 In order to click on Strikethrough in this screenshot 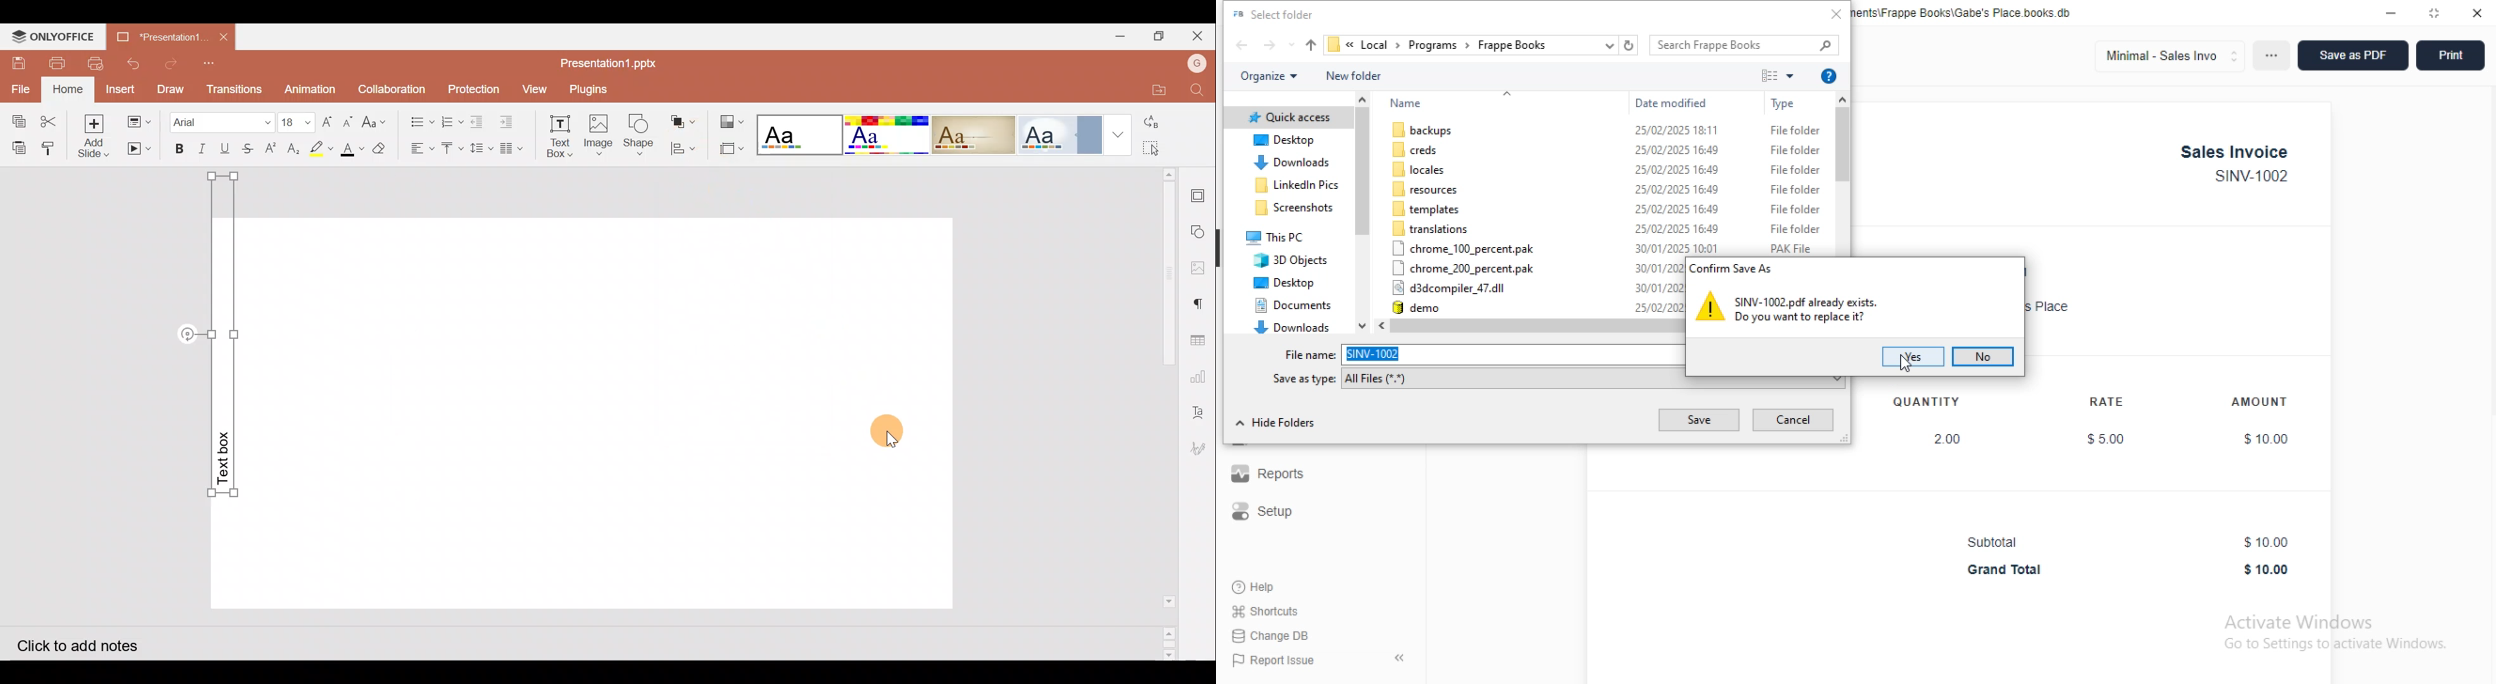, I will do `click(246, 148)`.